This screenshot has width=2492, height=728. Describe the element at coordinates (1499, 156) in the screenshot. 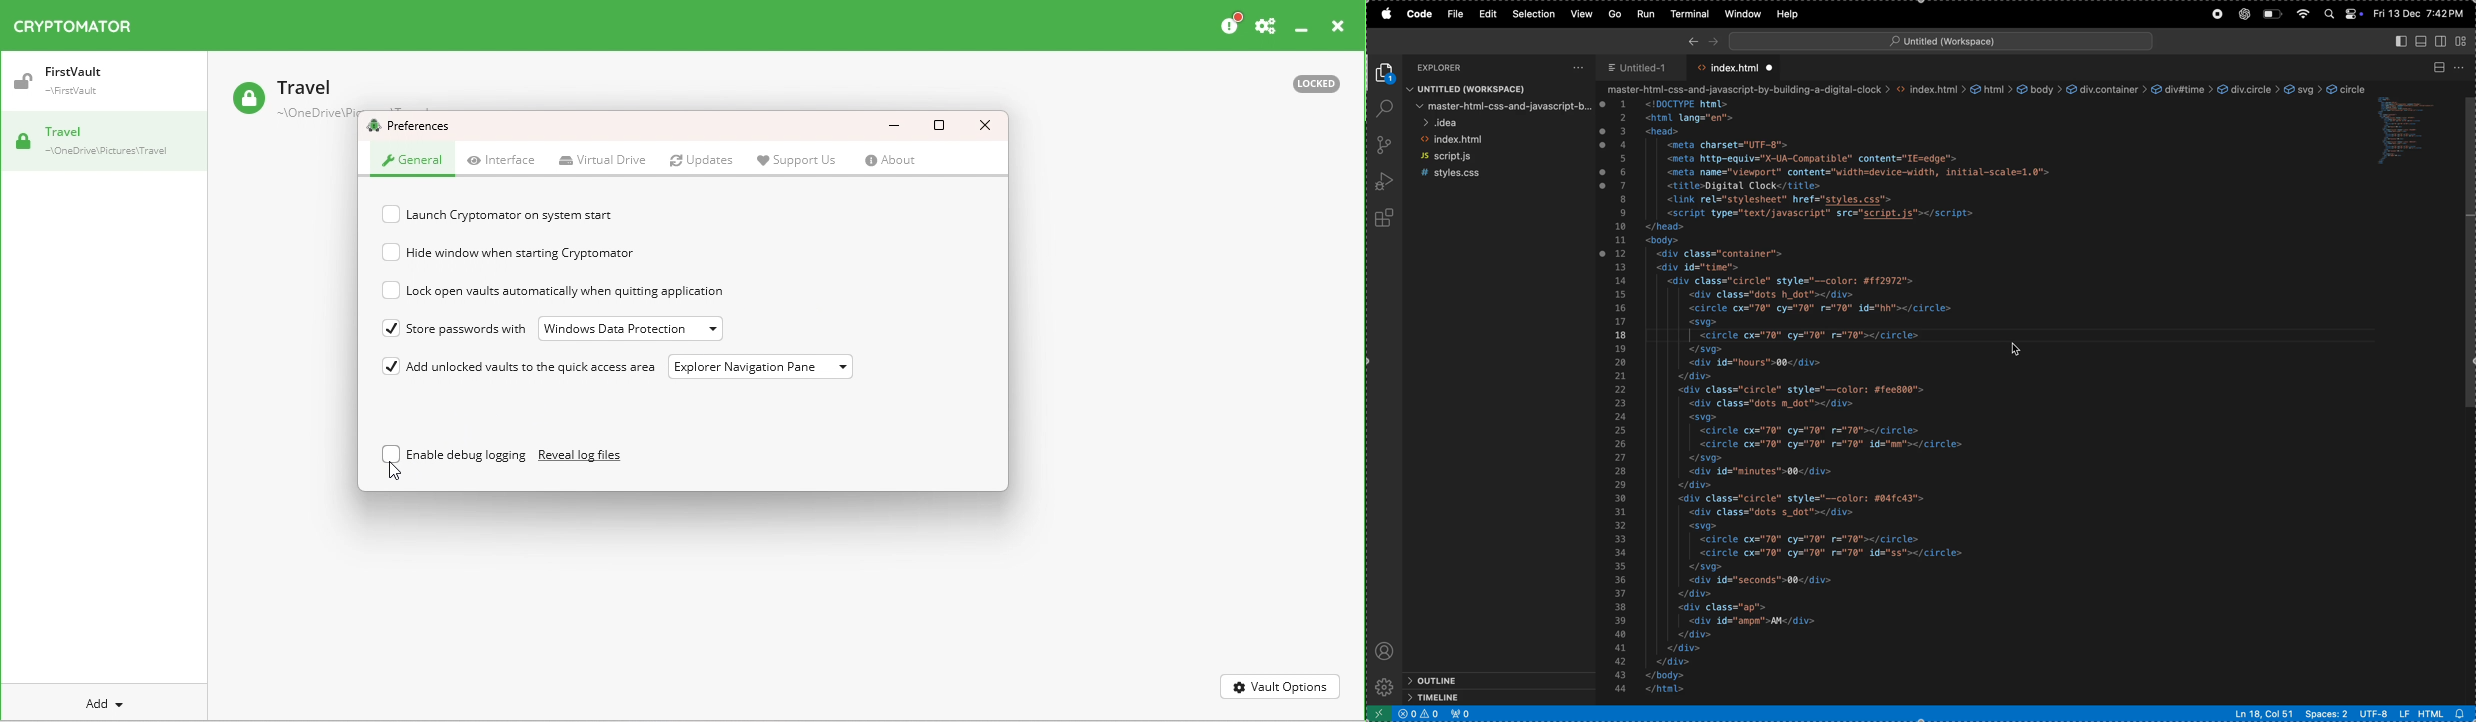

I see `script.js` at that location.